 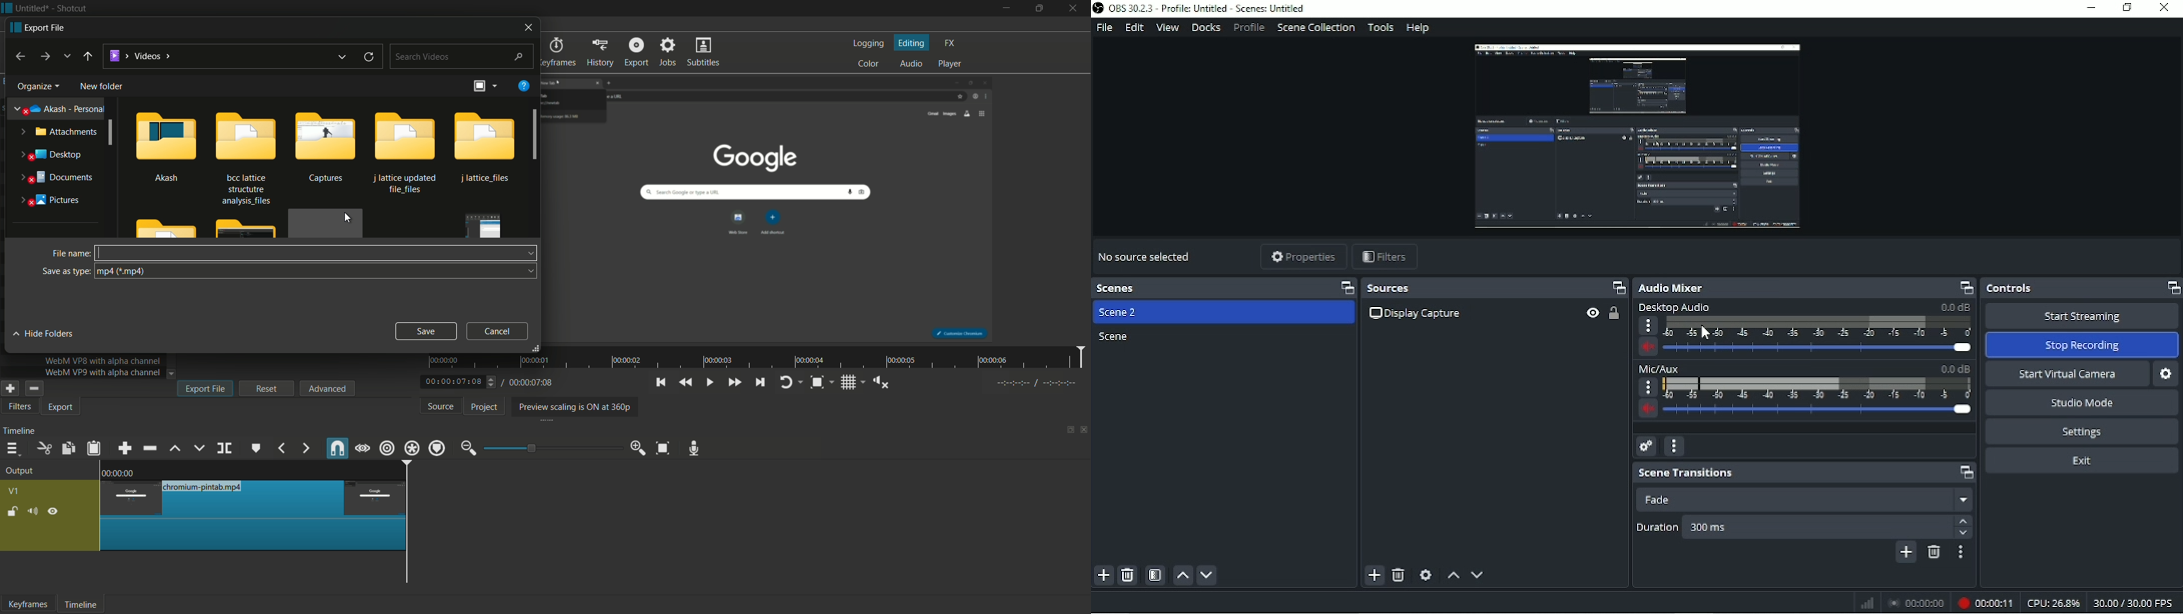 I want to click on jobs, so click(x=667, y=52).